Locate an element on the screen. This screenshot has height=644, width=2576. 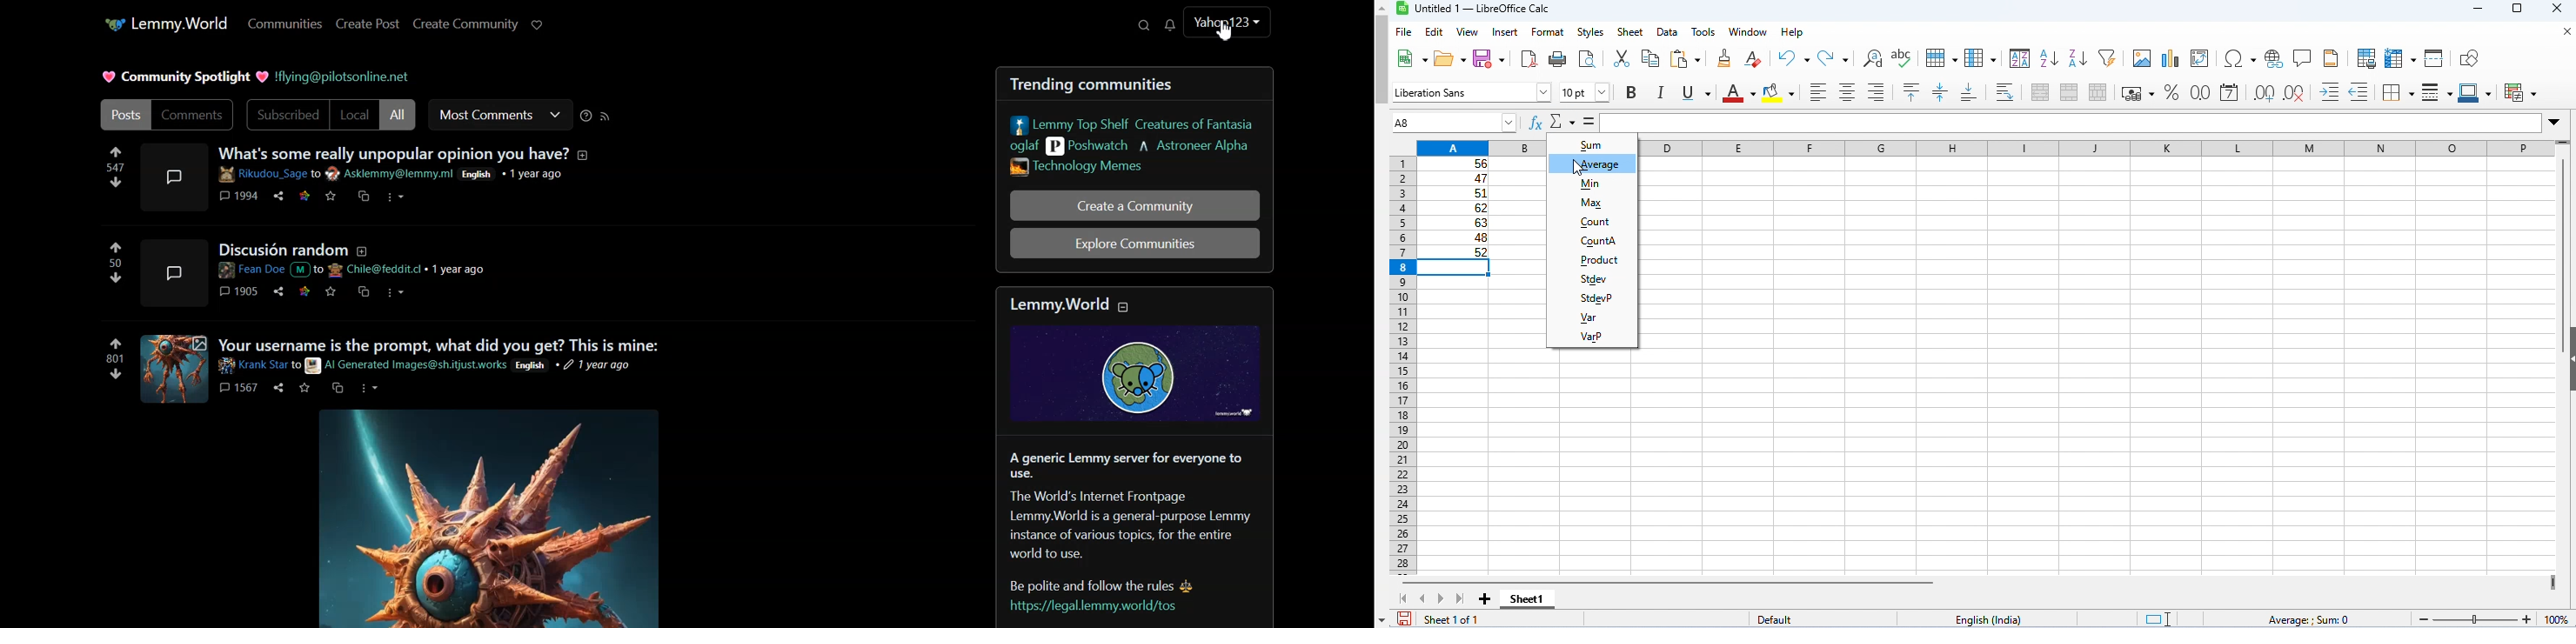
align top is located at coordinates (1913, 92).